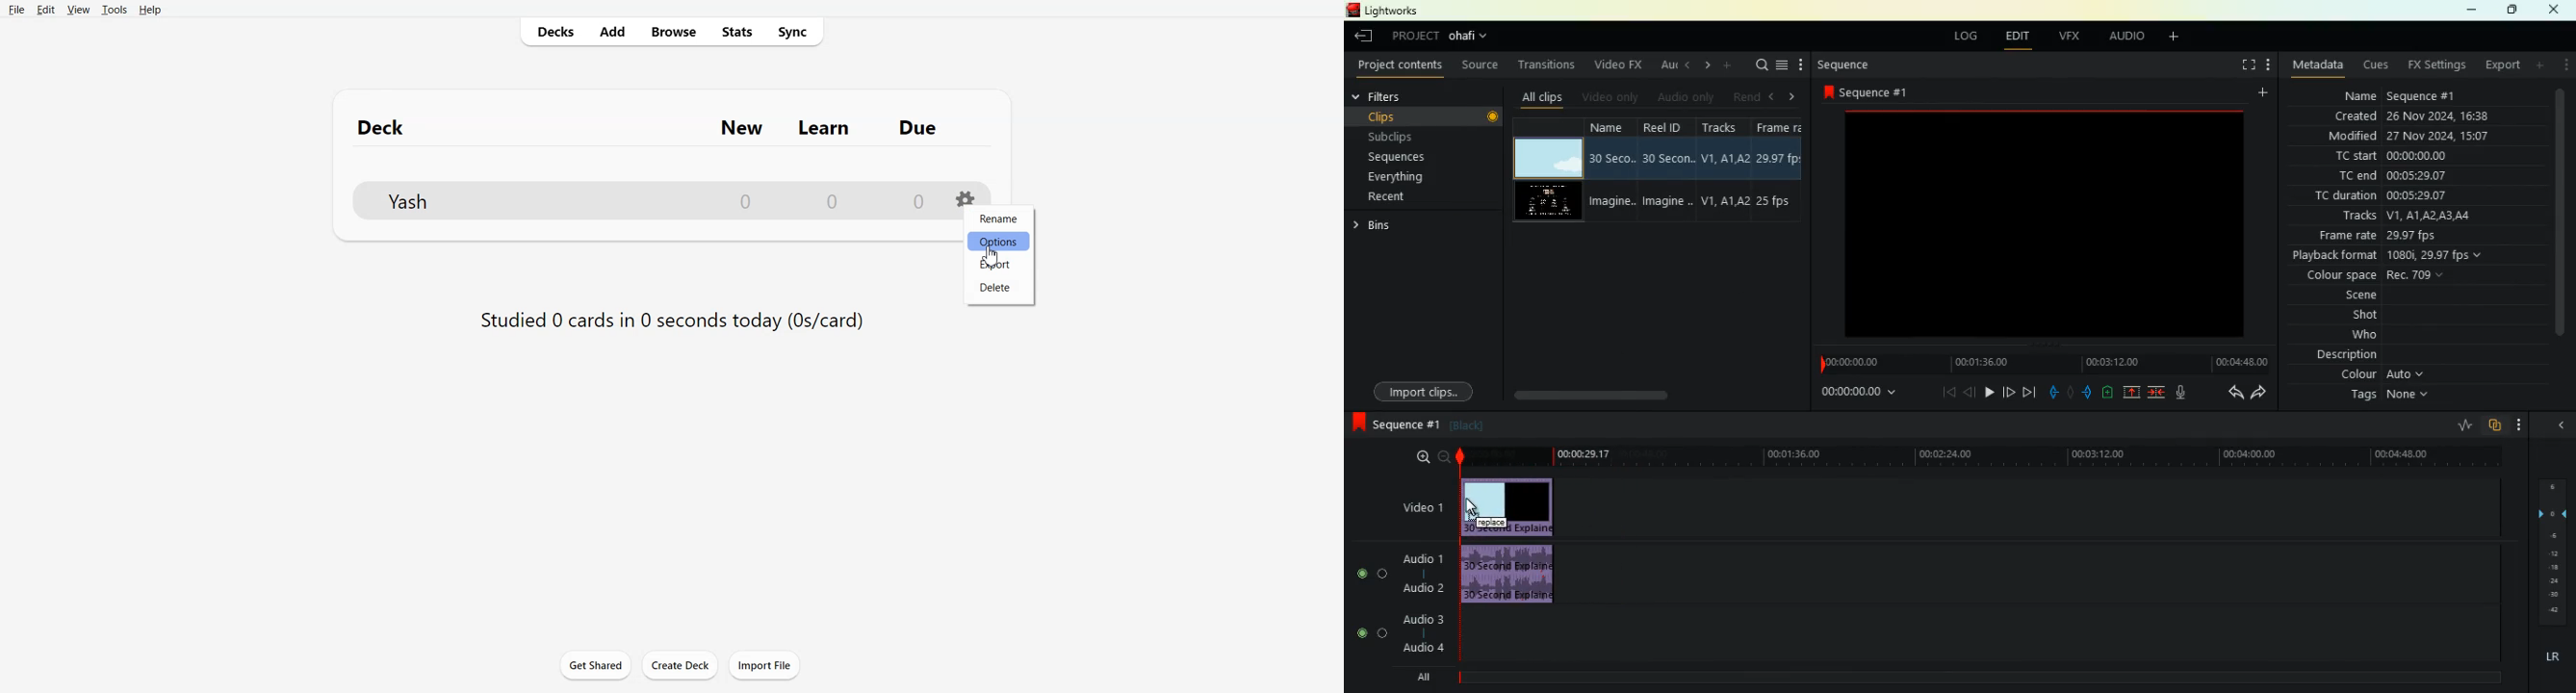  I want to click on scroll, so click(2555, 213).